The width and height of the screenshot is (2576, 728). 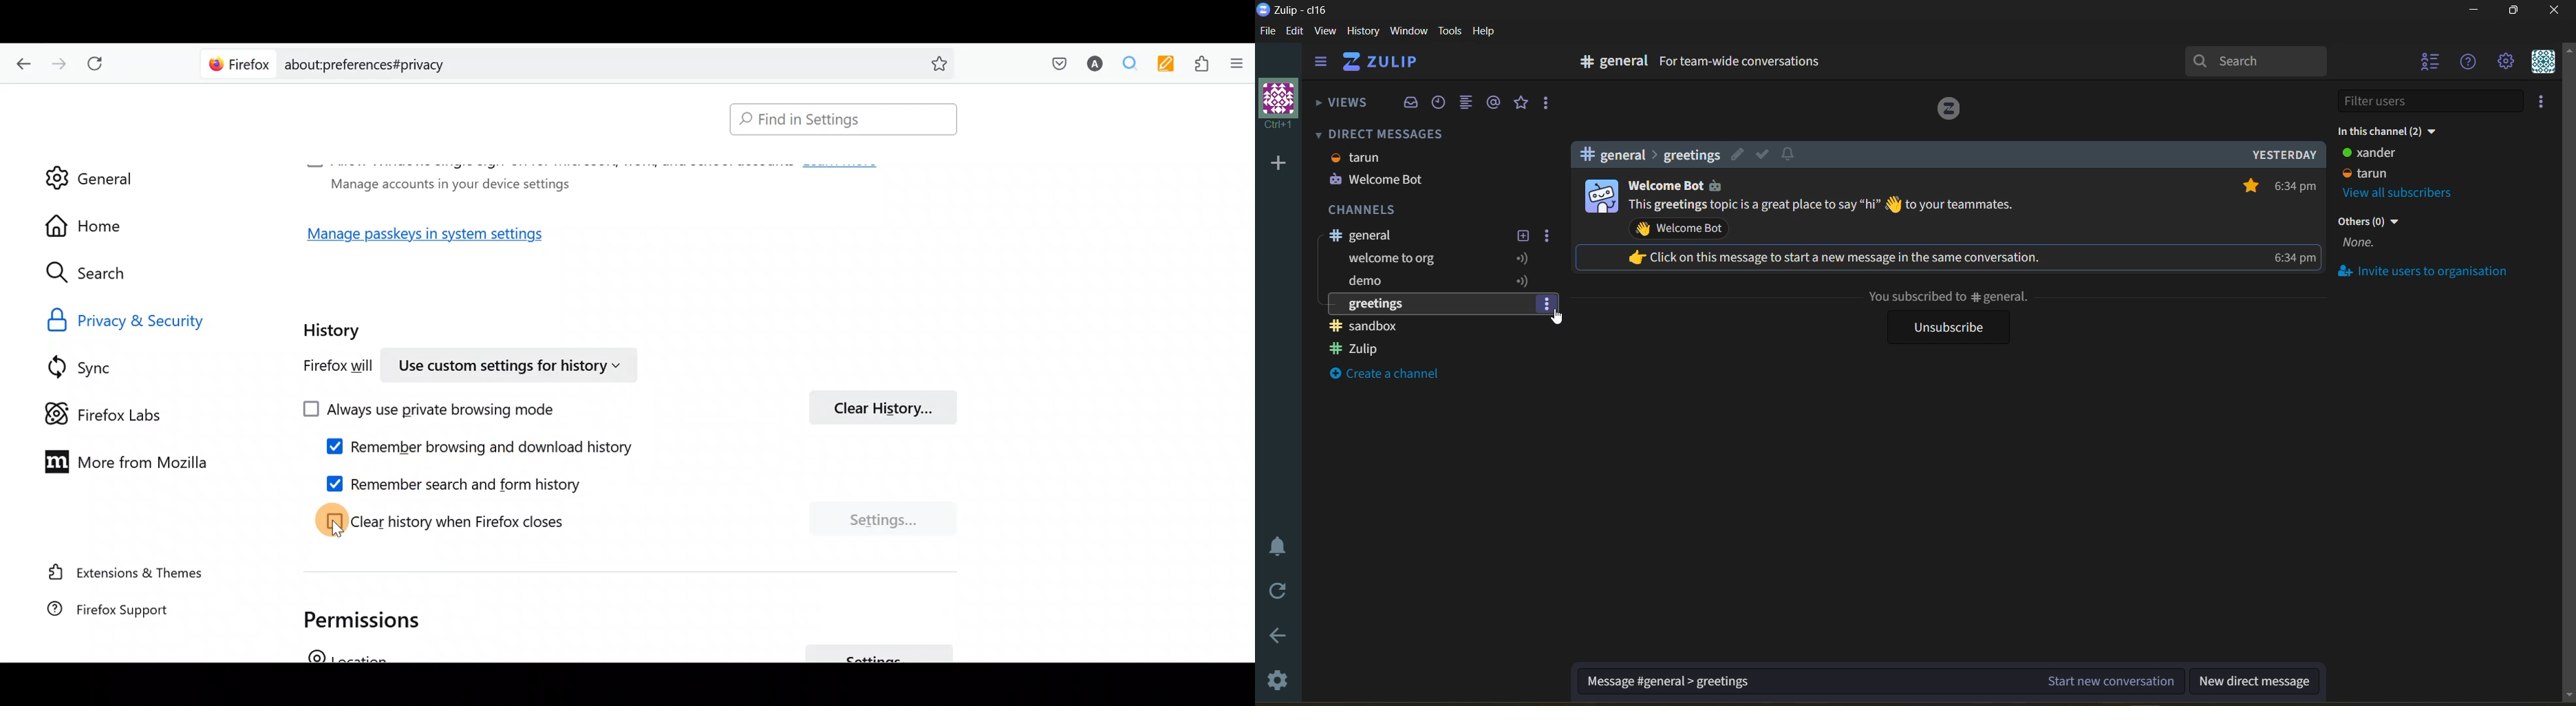 What do you see at coordinates (1466, 103) in the screenshot?
I see `combined feed` at bounding box center [1466, 103].